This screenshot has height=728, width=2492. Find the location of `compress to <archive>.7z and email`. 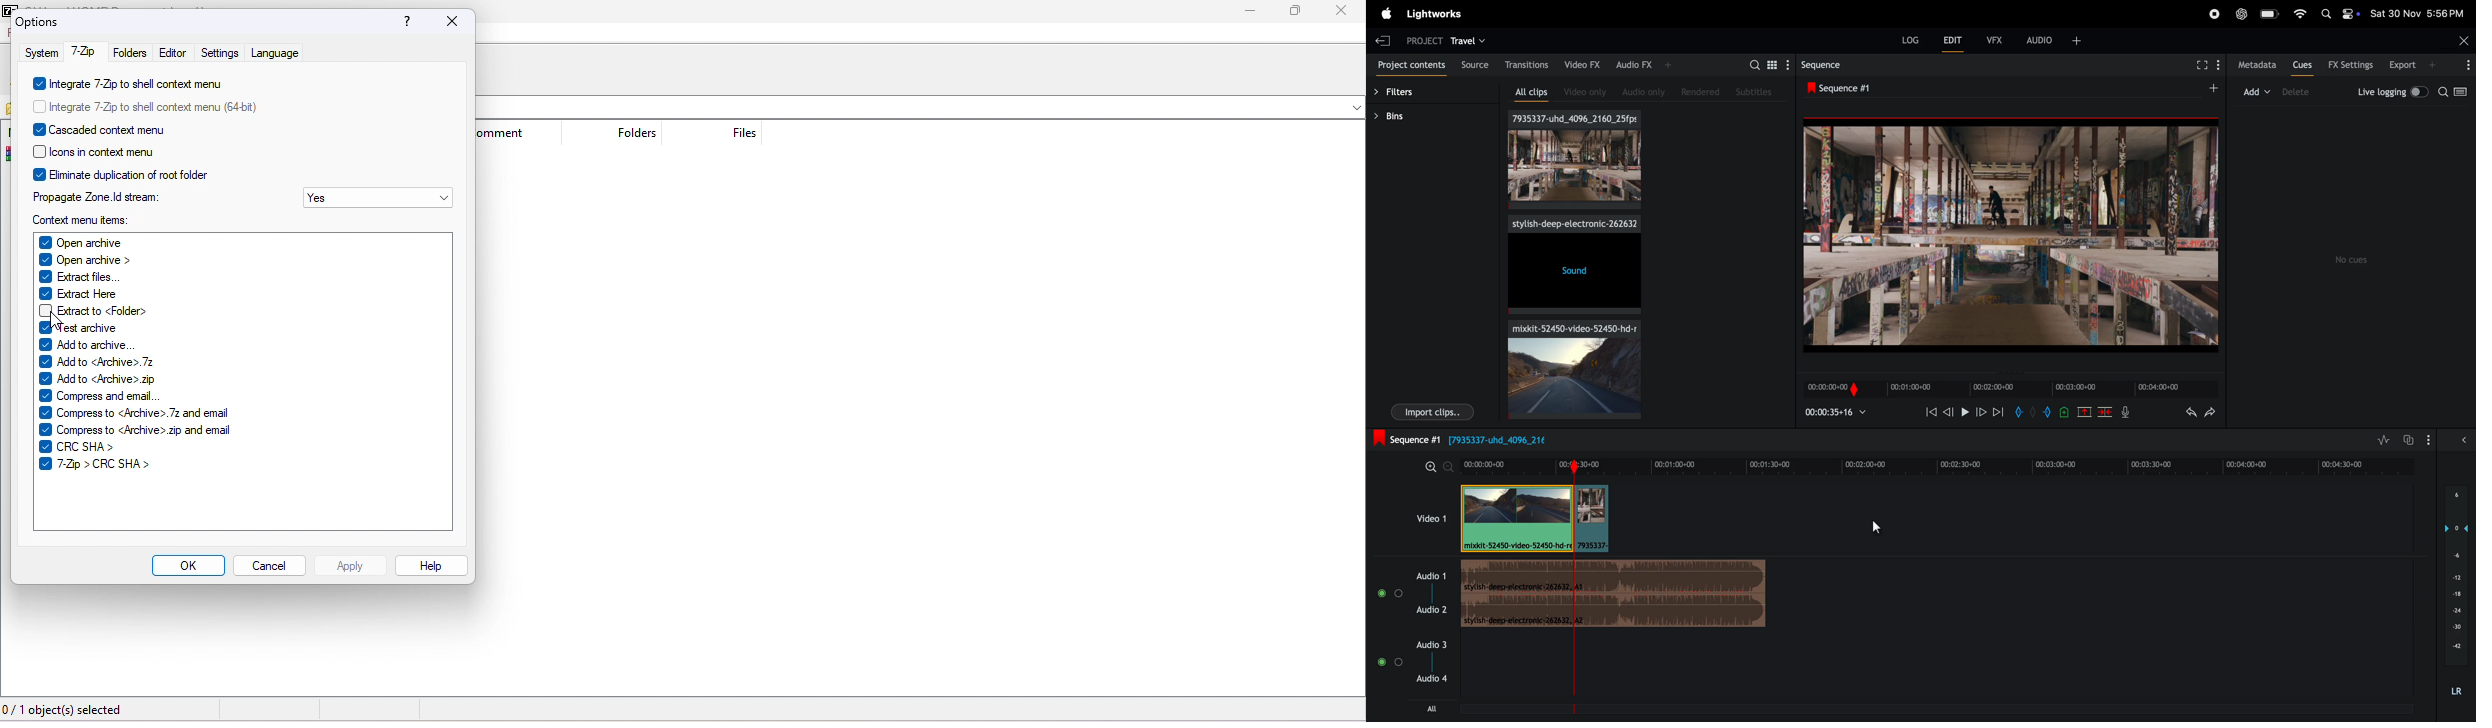

compress to <archive>.7z and email is located at coordinates (140, 413).